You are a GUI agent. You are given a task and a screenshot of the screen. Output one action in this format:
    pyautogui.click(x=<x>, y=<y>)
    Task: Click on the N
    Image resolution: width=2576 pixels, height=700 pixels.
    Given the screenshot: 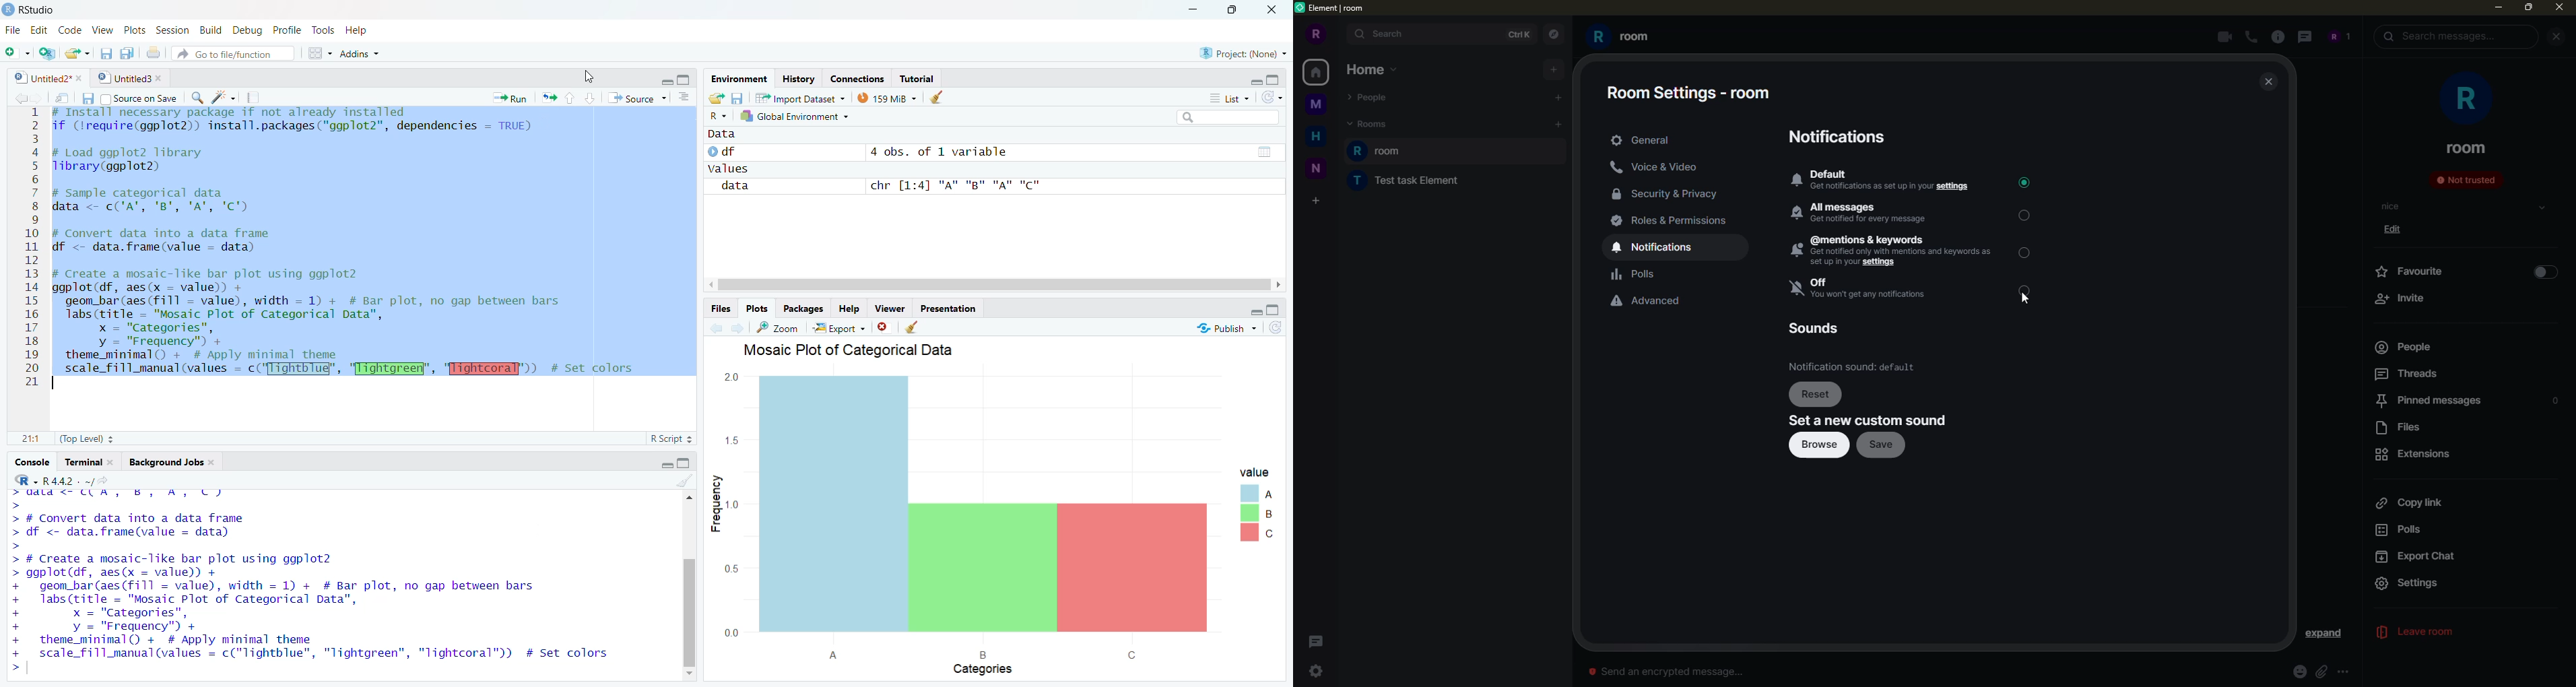 What is the action you would take?
    pyautogui.click(x=1316, y=169)
    